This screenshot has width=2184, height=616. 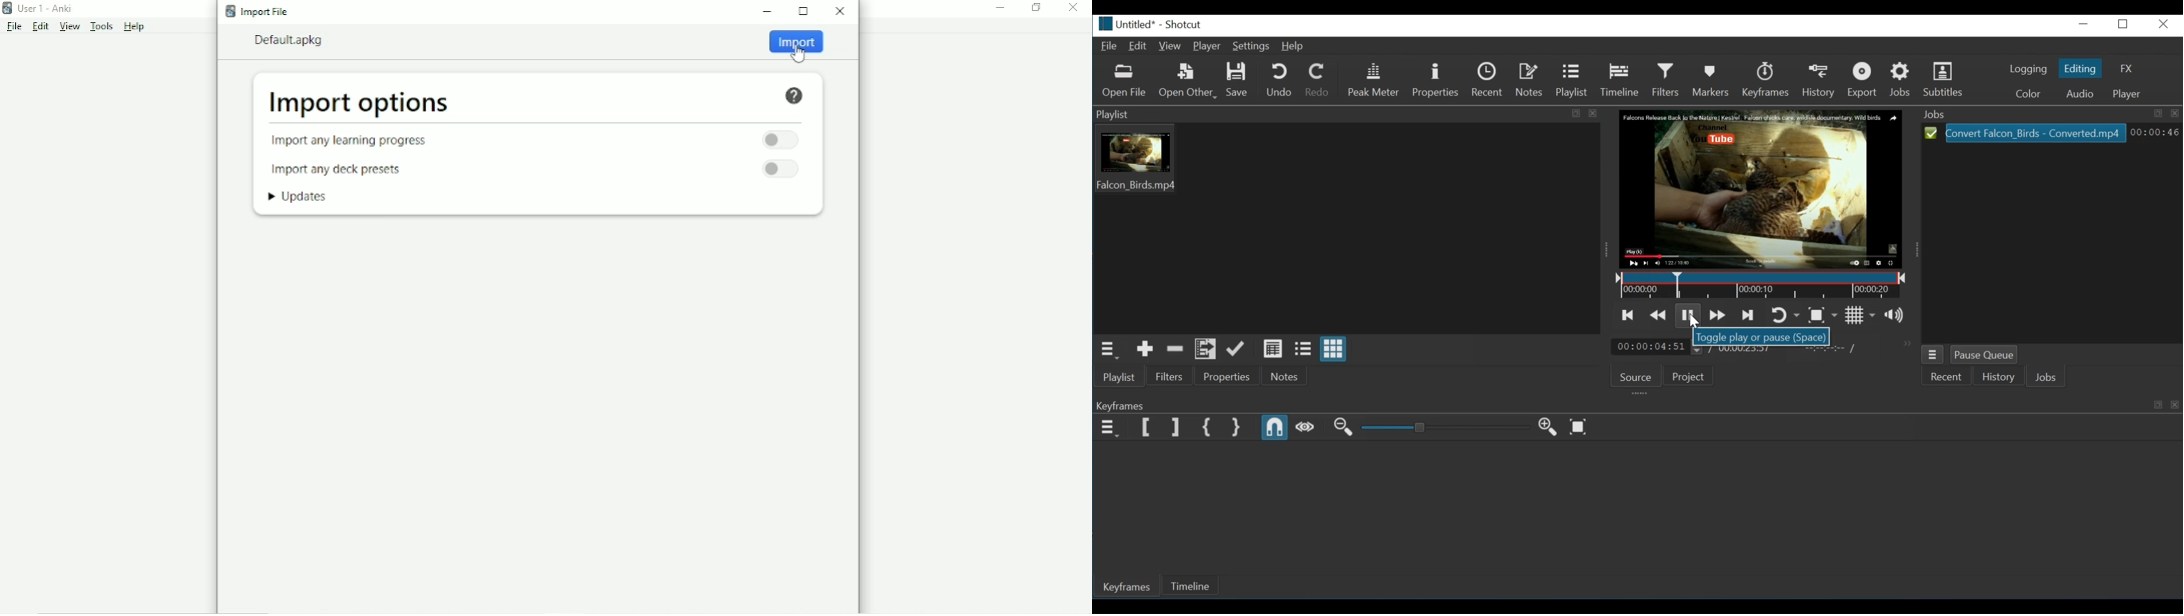 What do you see at coordinates (1899, 80) in the screenshot?
I see `Jobs` at bounding box center [1899, 80].